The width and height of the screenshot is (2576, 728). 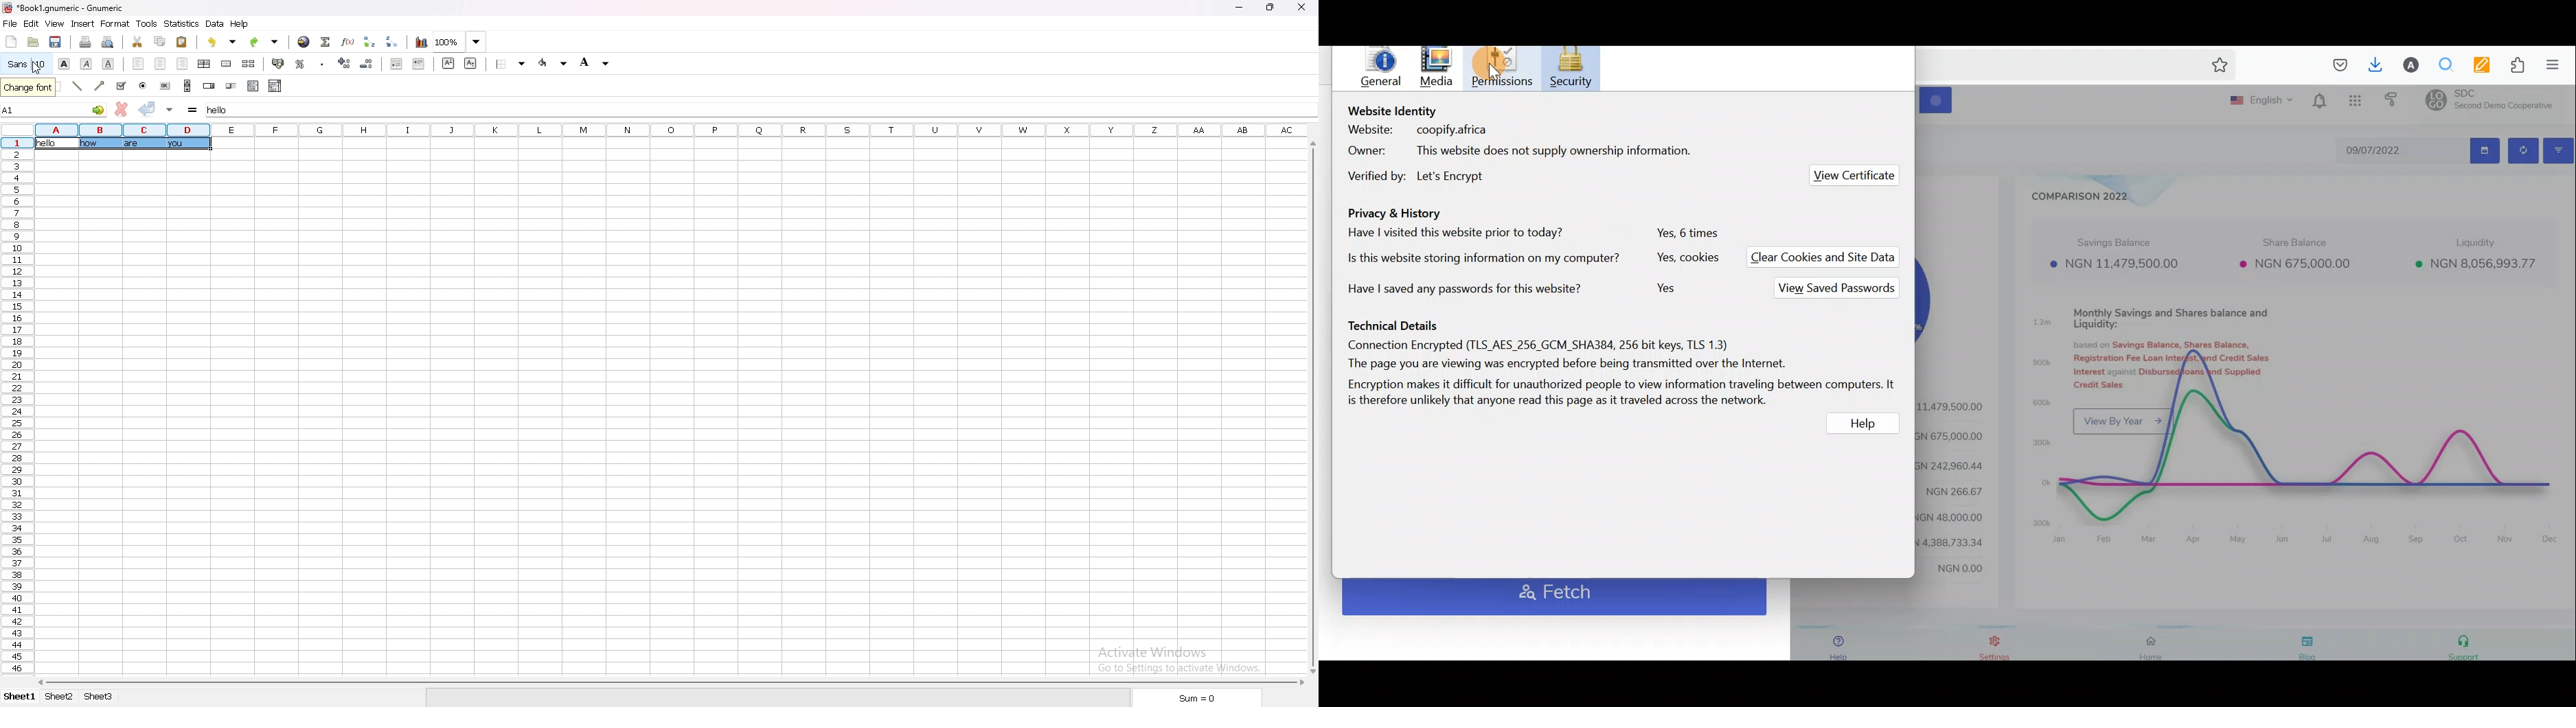 What do you see at coordinates (1622, 362) in the screenshot?
I see `Technical details` at bounding box center [1622, 362].